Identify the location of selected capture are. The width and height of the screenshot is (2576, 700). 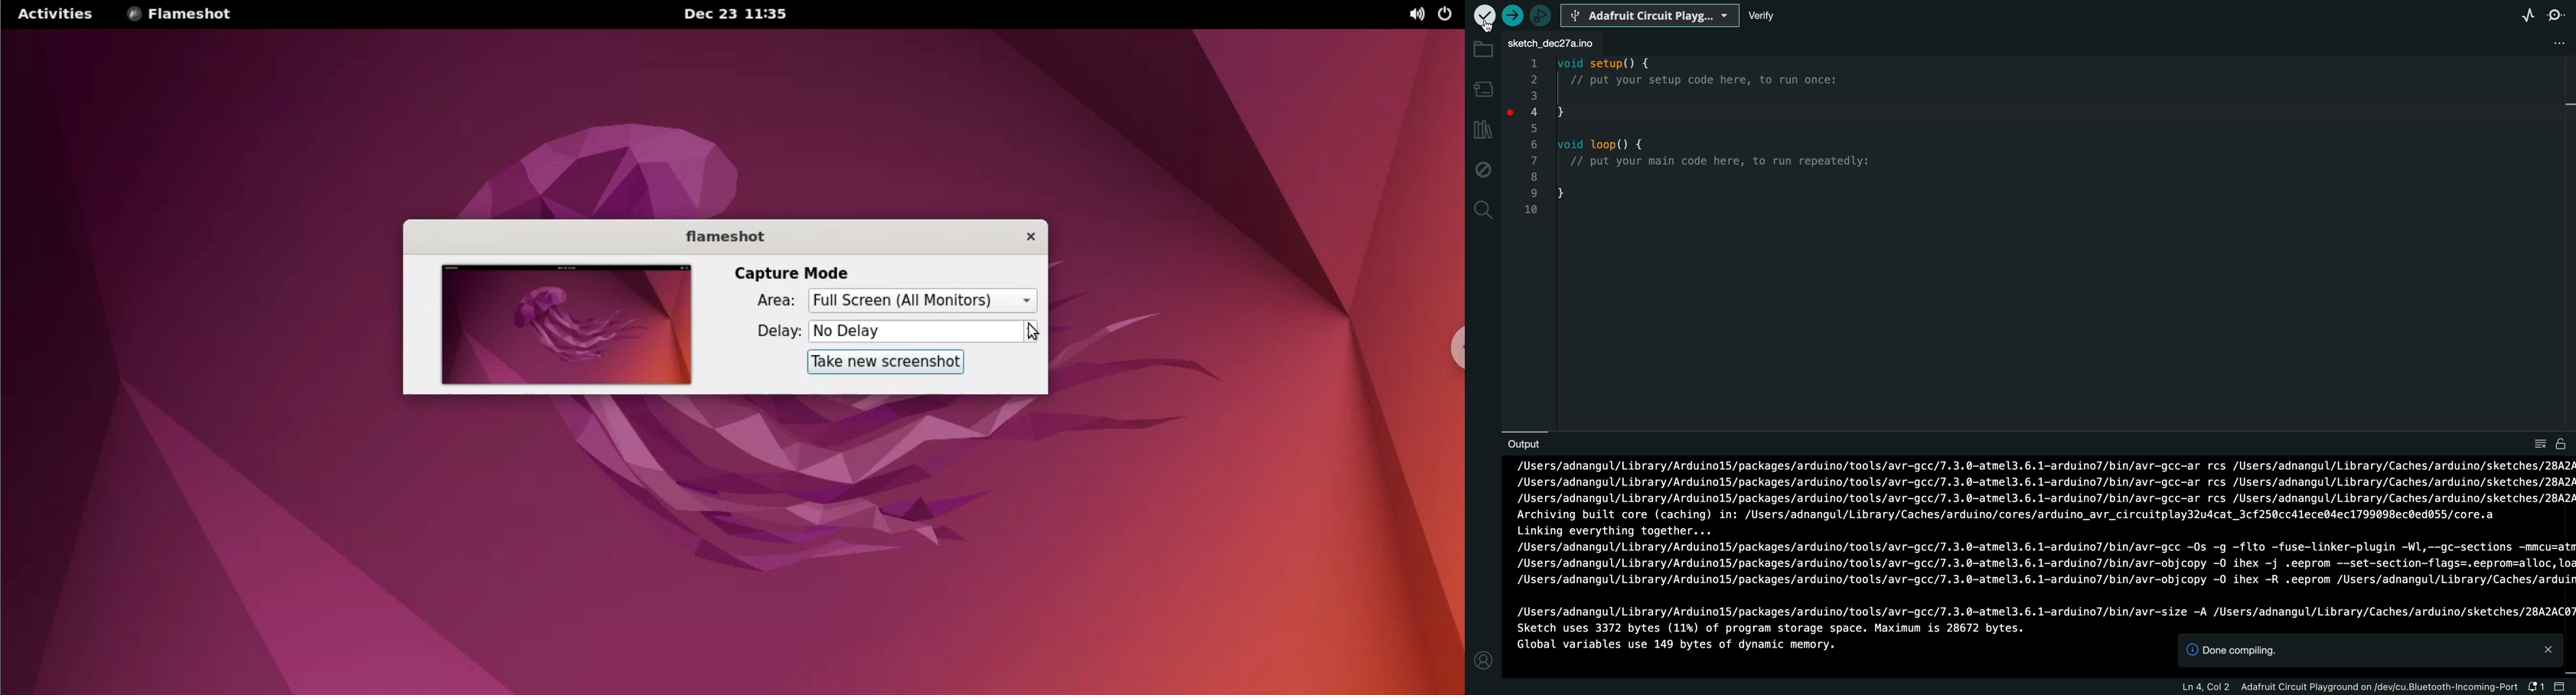
(923, 301).